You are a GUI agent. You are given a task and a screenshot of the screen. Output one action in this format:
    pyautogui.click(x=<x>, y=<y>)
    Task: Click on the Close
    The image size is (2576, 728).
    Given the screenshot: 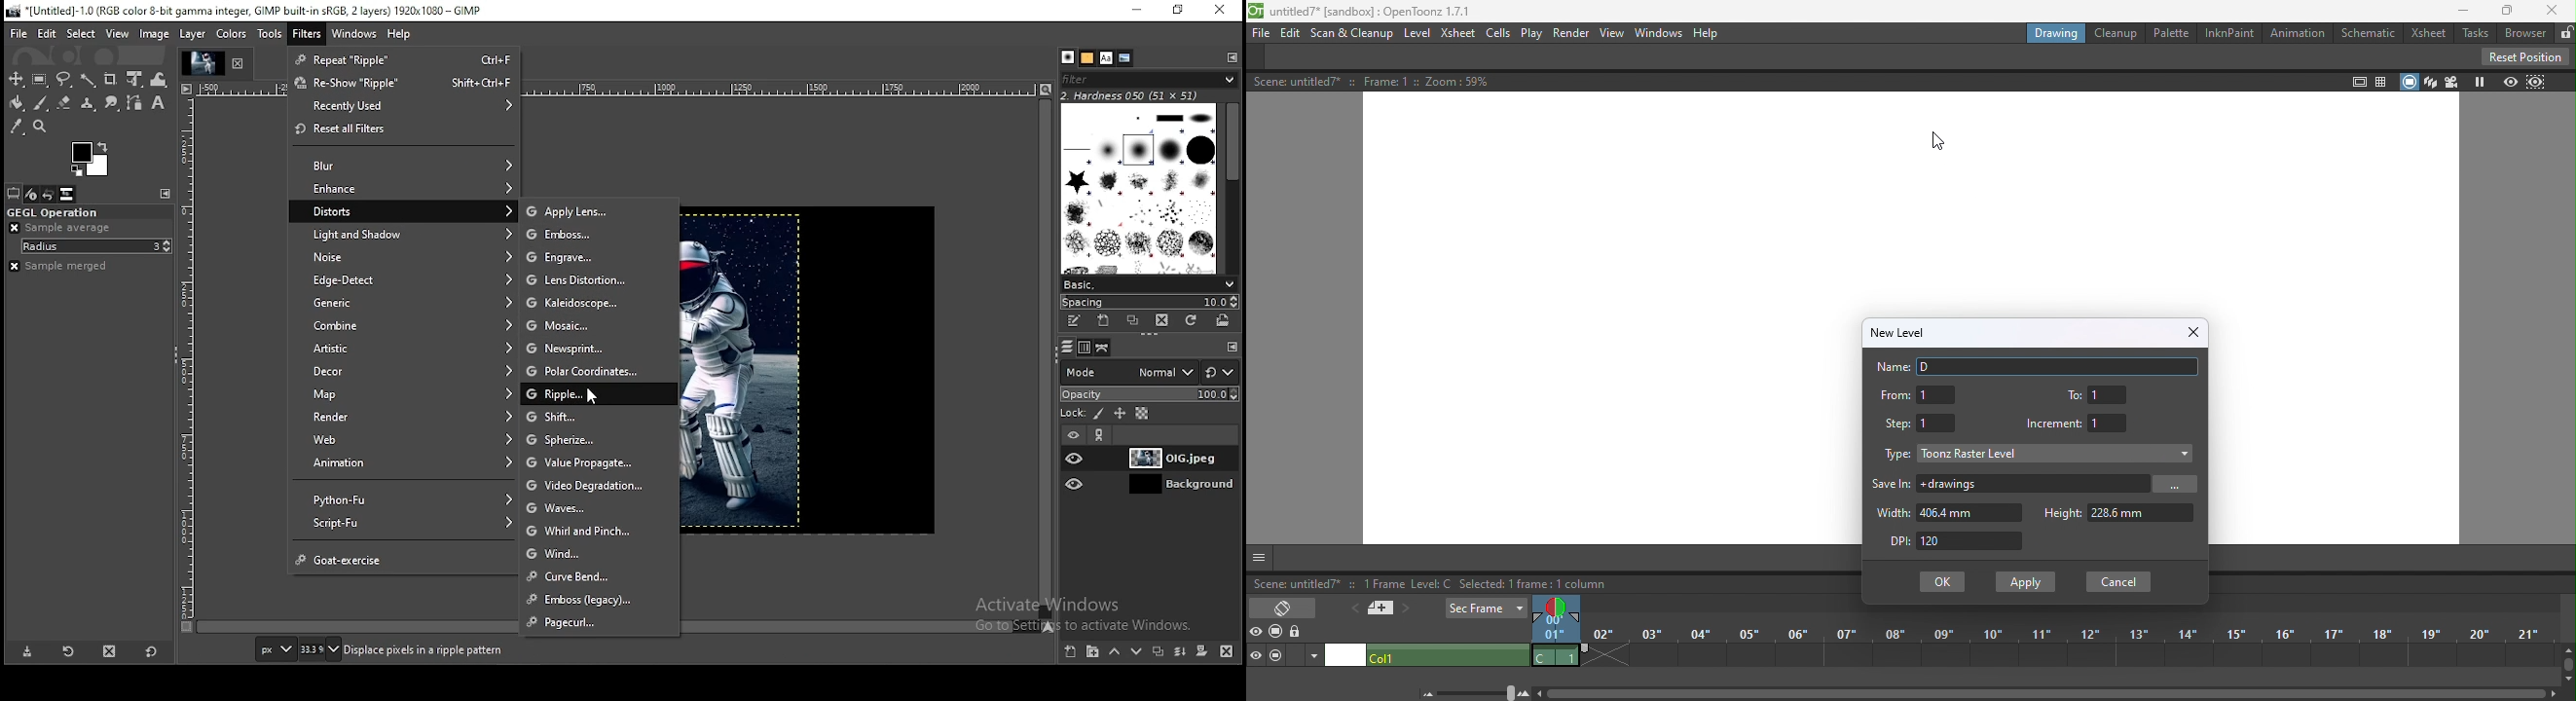 What is the action you would take?
    pyautogui.click(x=2190, y=332)
    